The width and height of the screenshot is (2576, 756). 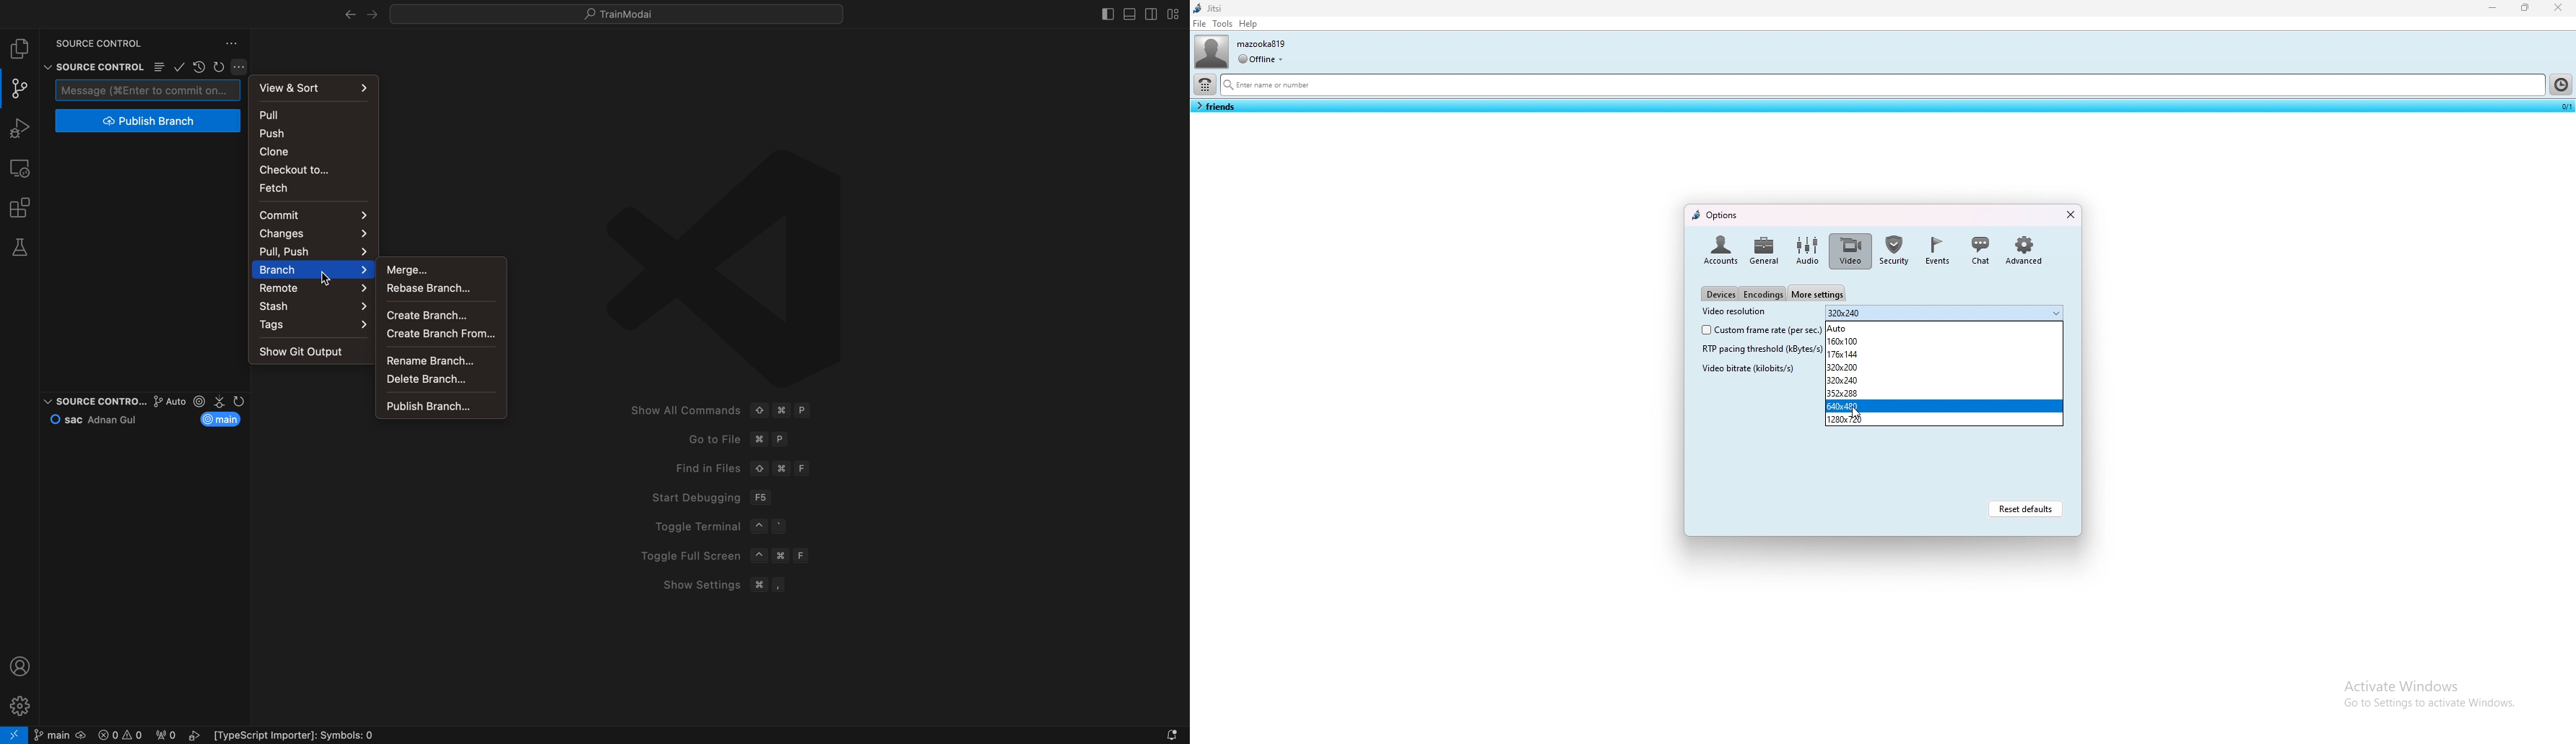 I want to click on , so click(x=309, y=250).